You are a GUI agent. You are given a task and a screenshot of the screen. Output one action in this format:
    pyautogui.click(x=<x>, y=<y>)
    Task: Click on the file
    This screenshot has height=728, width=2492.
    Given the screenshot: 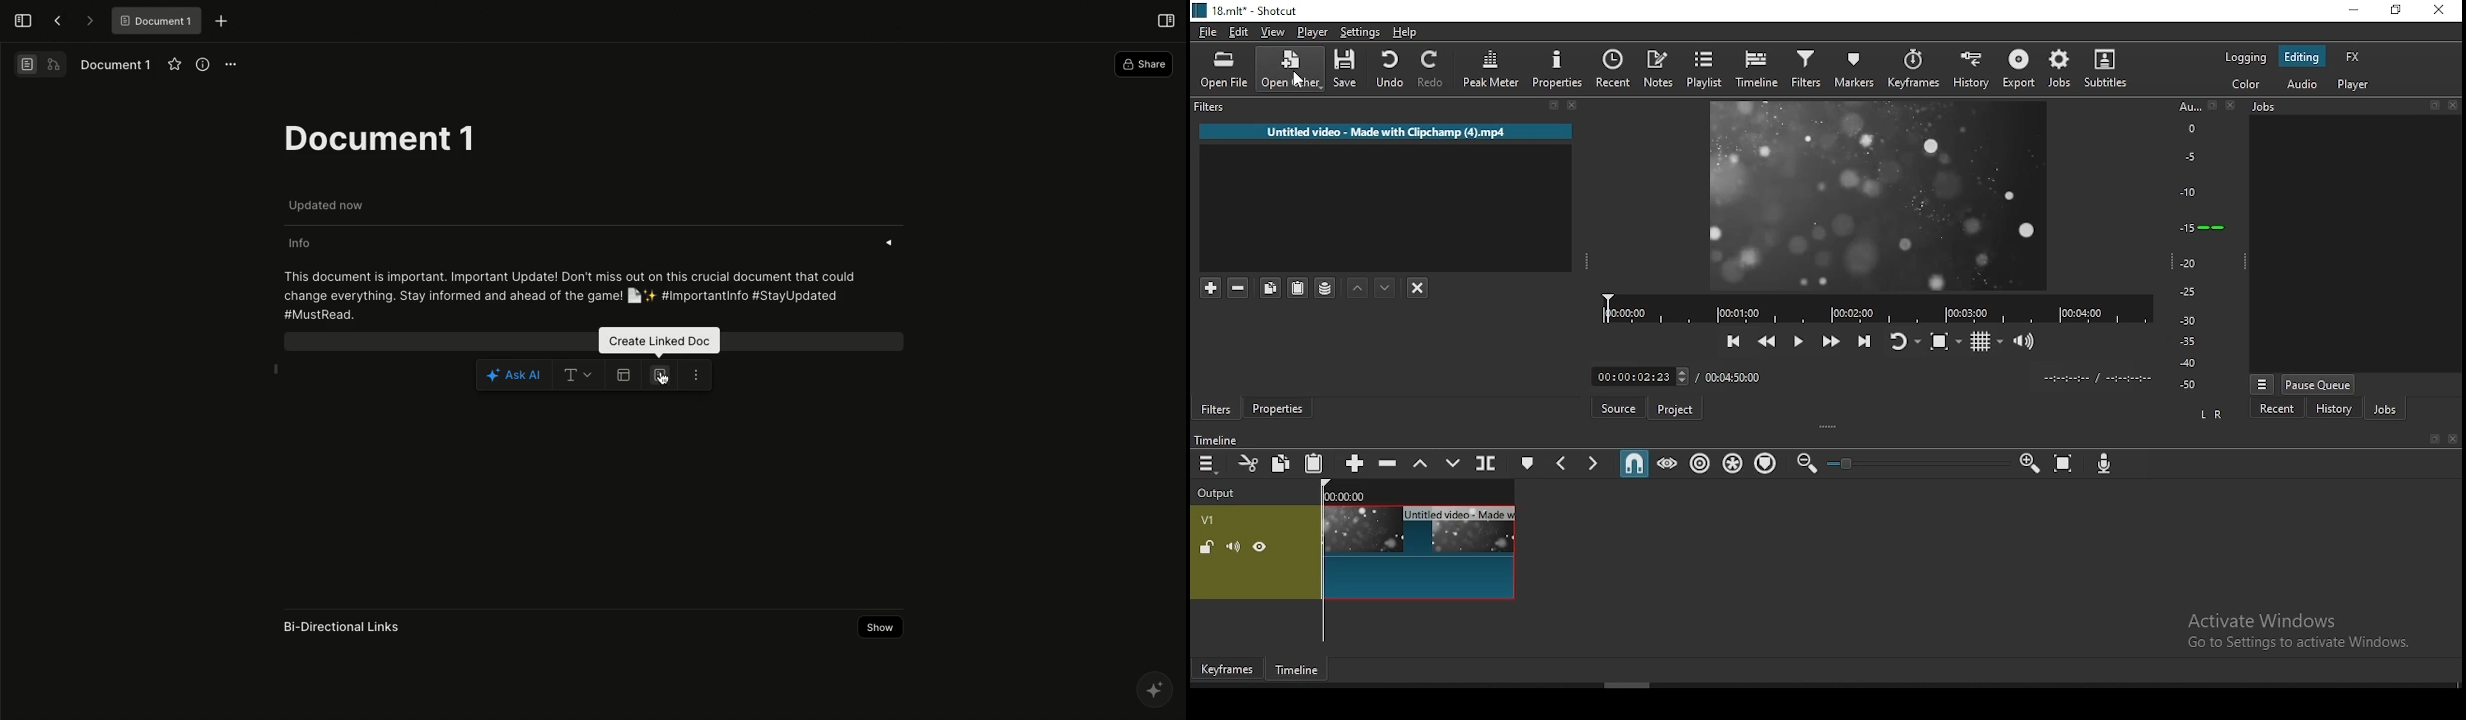 What is the action you would take?
    pyautogui.click(x=1209, y=29)
    